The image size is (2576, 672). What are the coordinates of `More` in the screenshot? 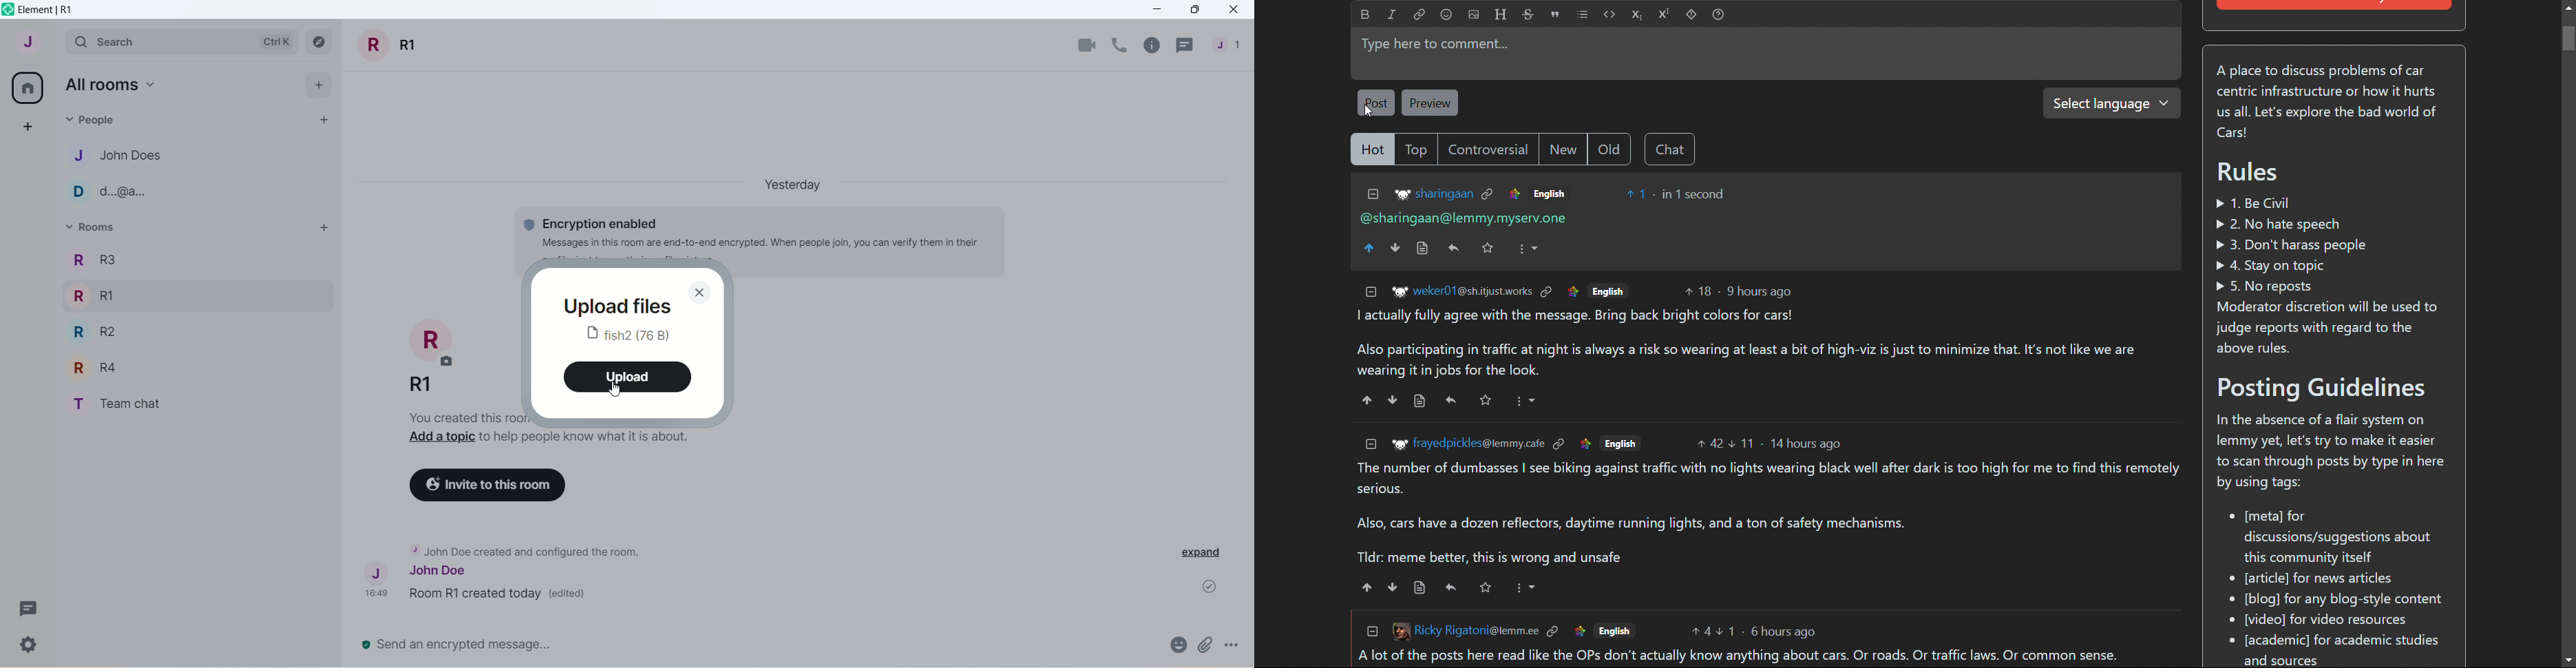 It's located at (1524, 587).